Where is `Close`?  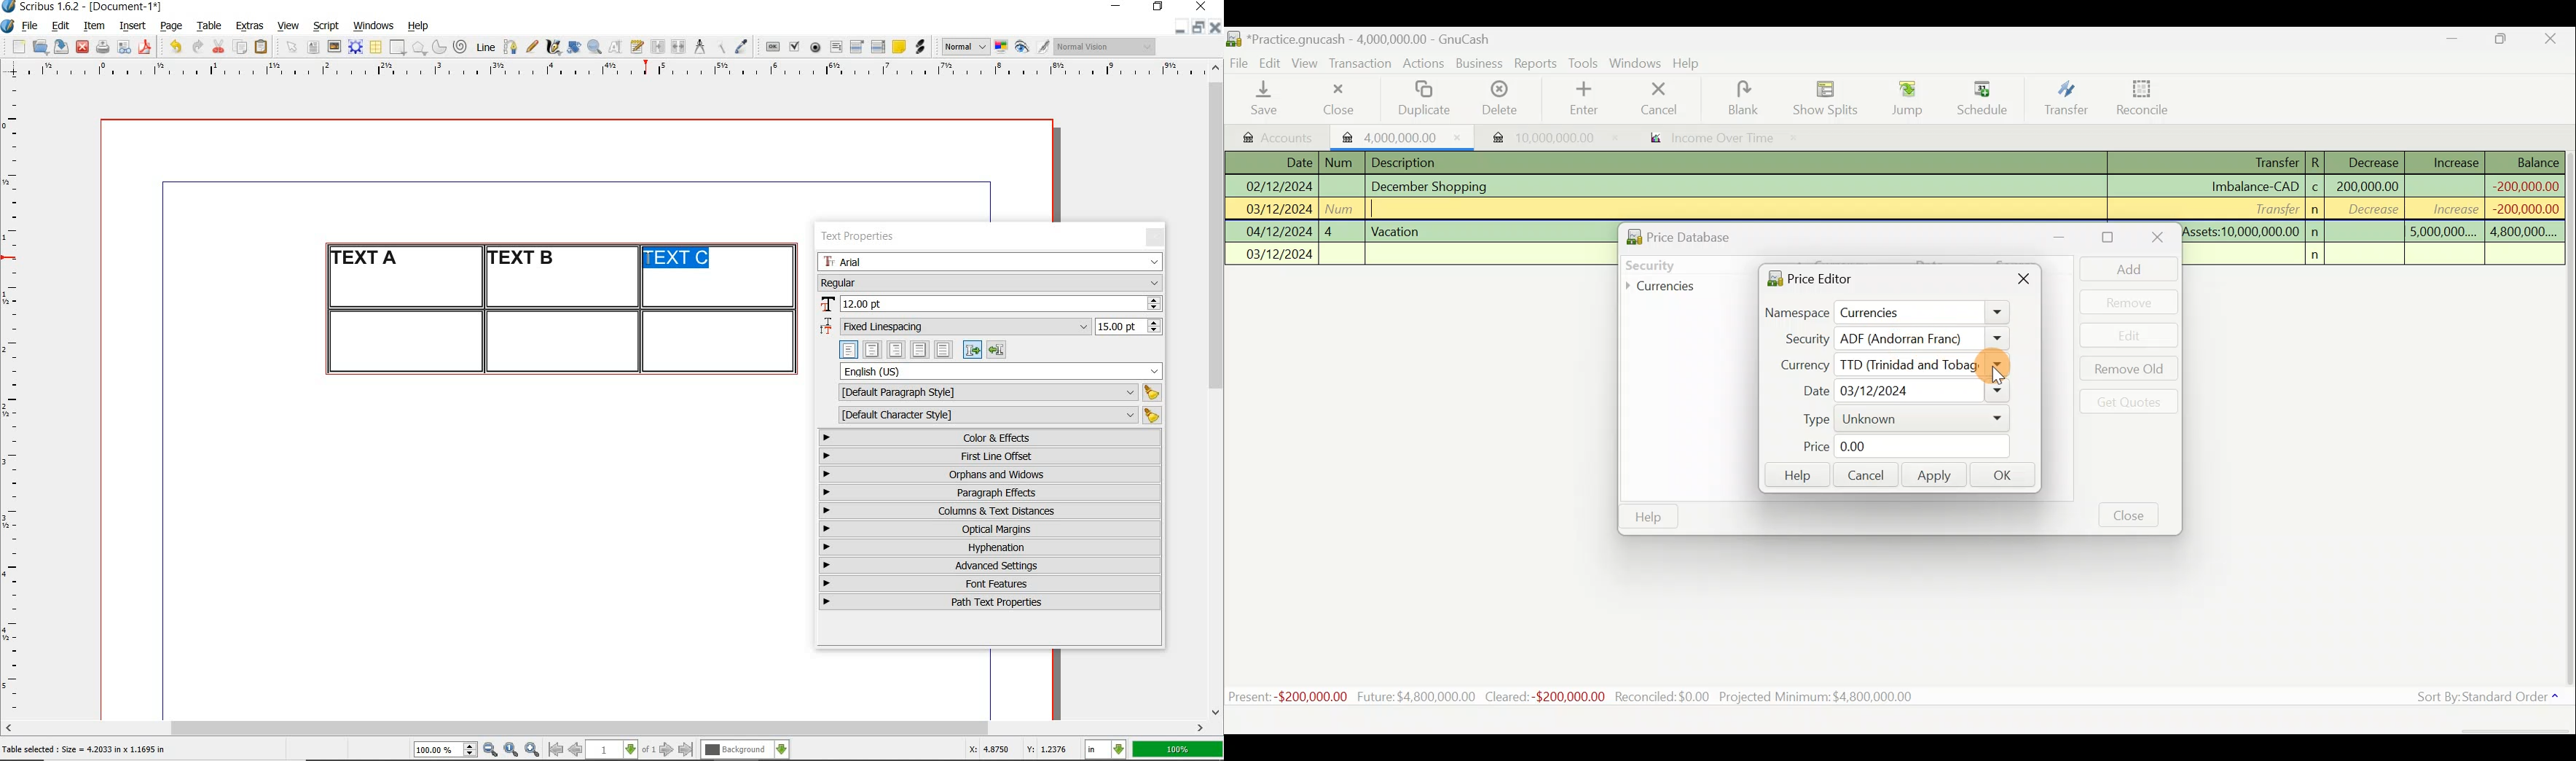 Close is located at coordinates (2130, 514).